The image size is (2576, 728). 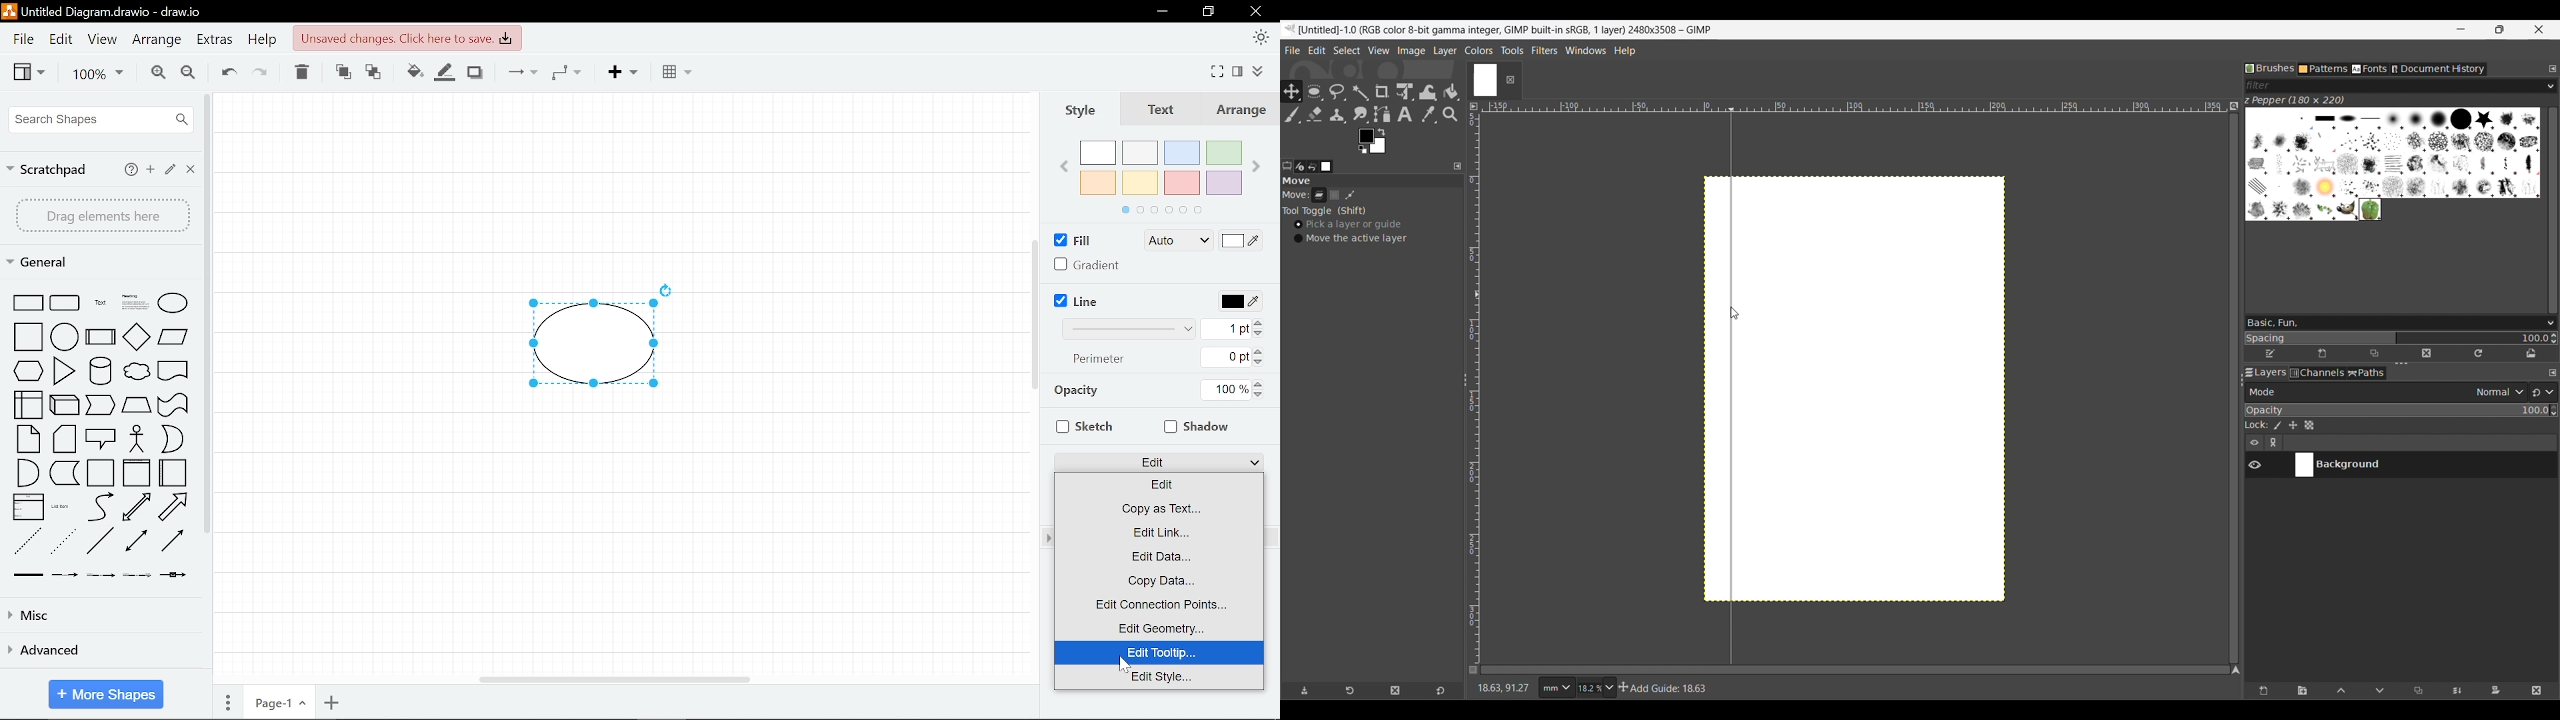 What do you see at coordinates (2270, 68) in the screenshot?
I see `Brushes tab, current selection highlighted` at bounding box center [2270, 68].